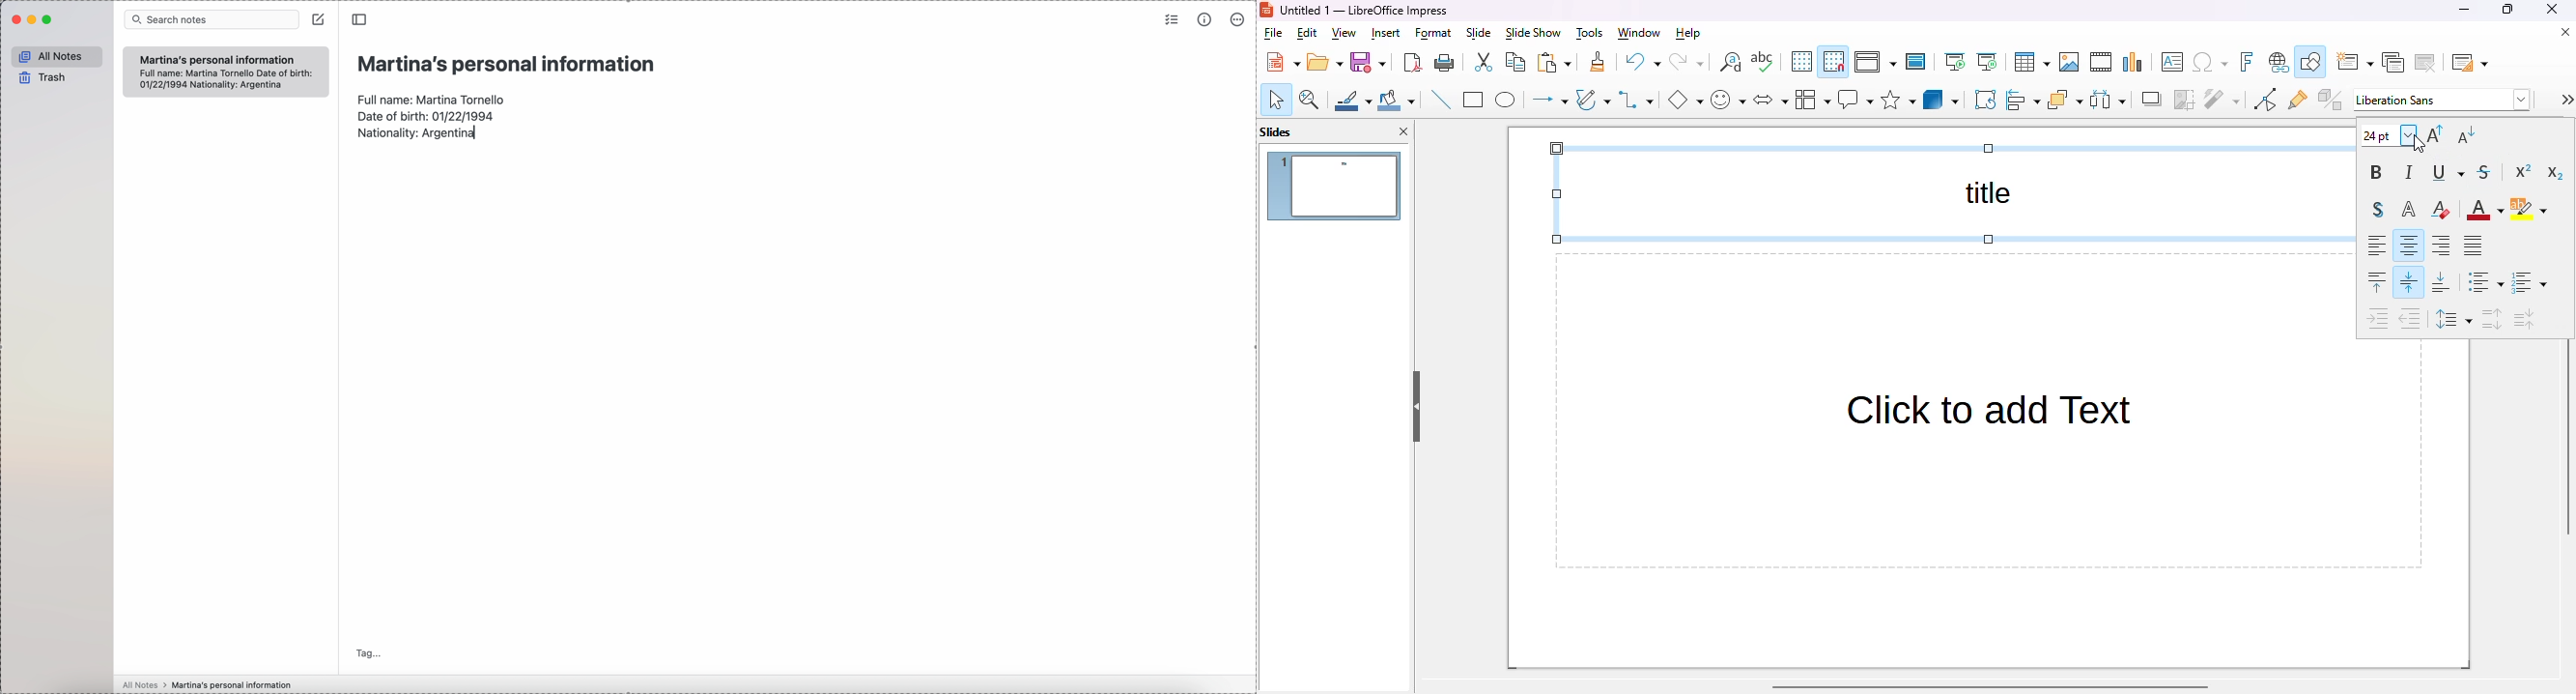 The width and height of the screenshot is (2576, 700). Describe the element at coordinates (1336, 187) in the screenshot. I see `slide 1` at that location.